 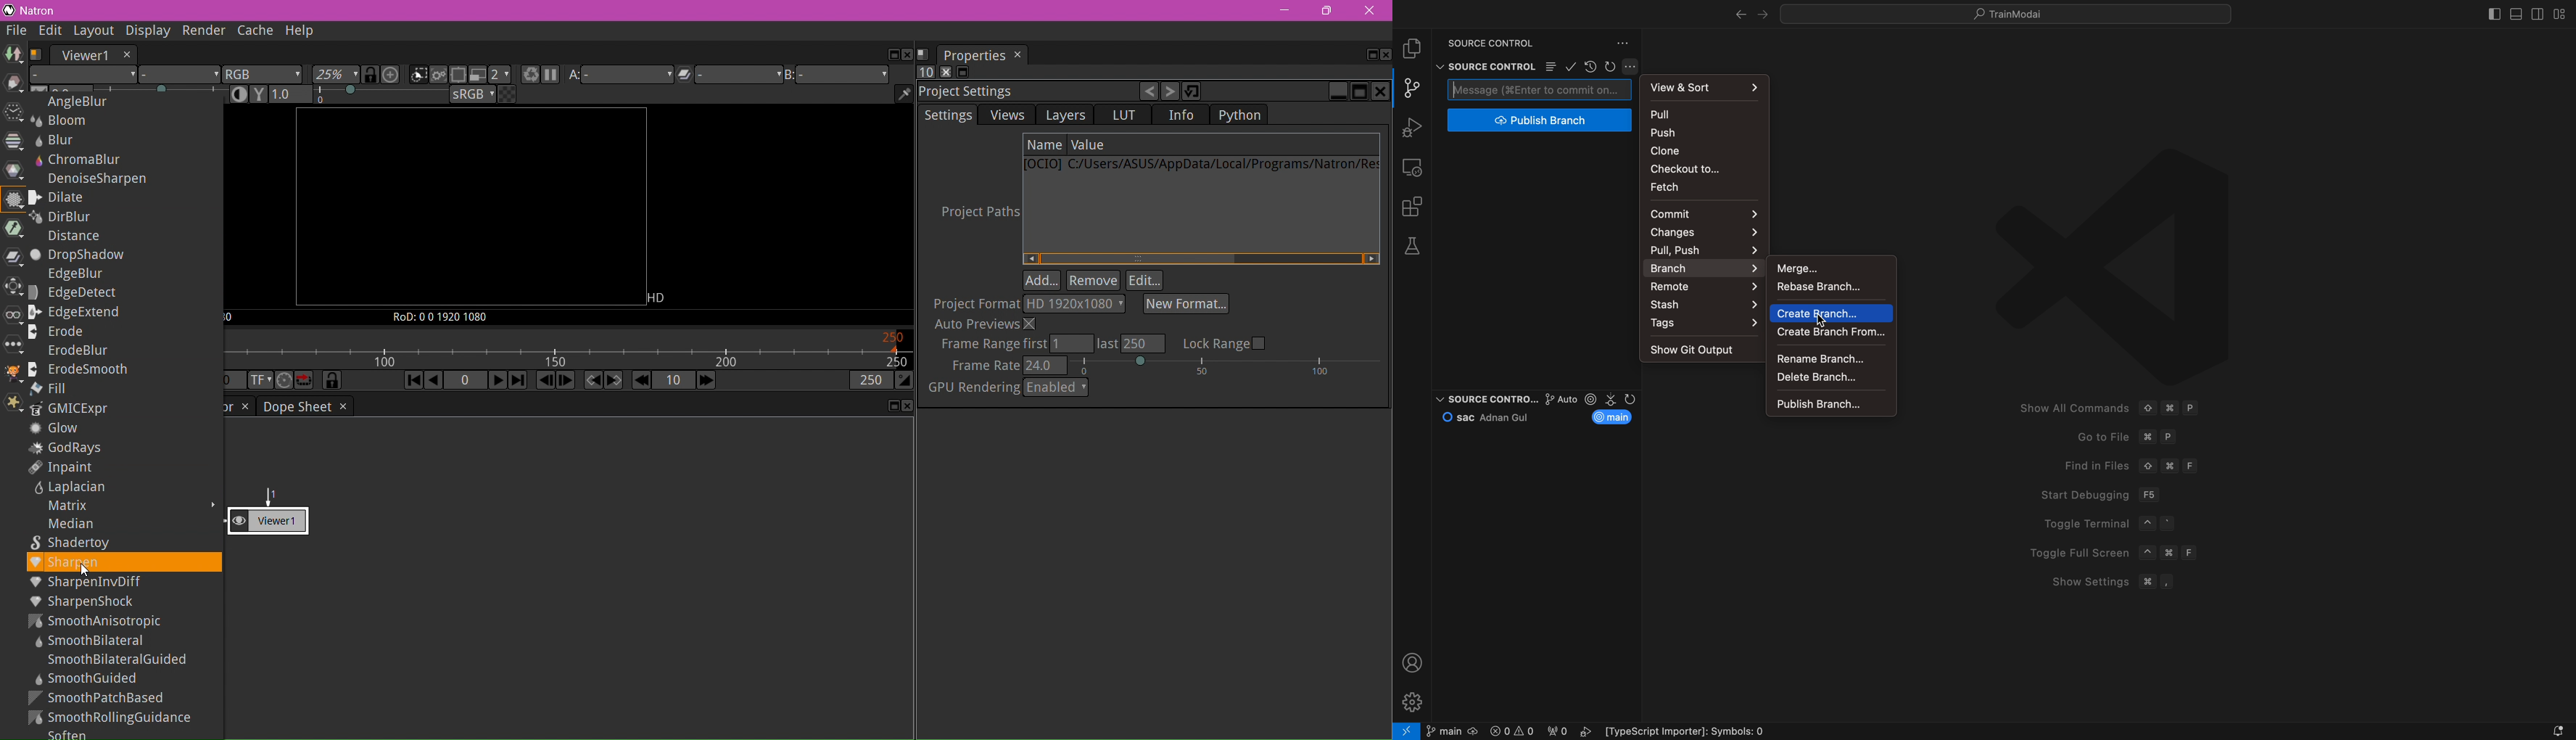 What do you see at coordinates (1633, 66) in the screenshot?
I see `` at bounding box center [1633, 66].